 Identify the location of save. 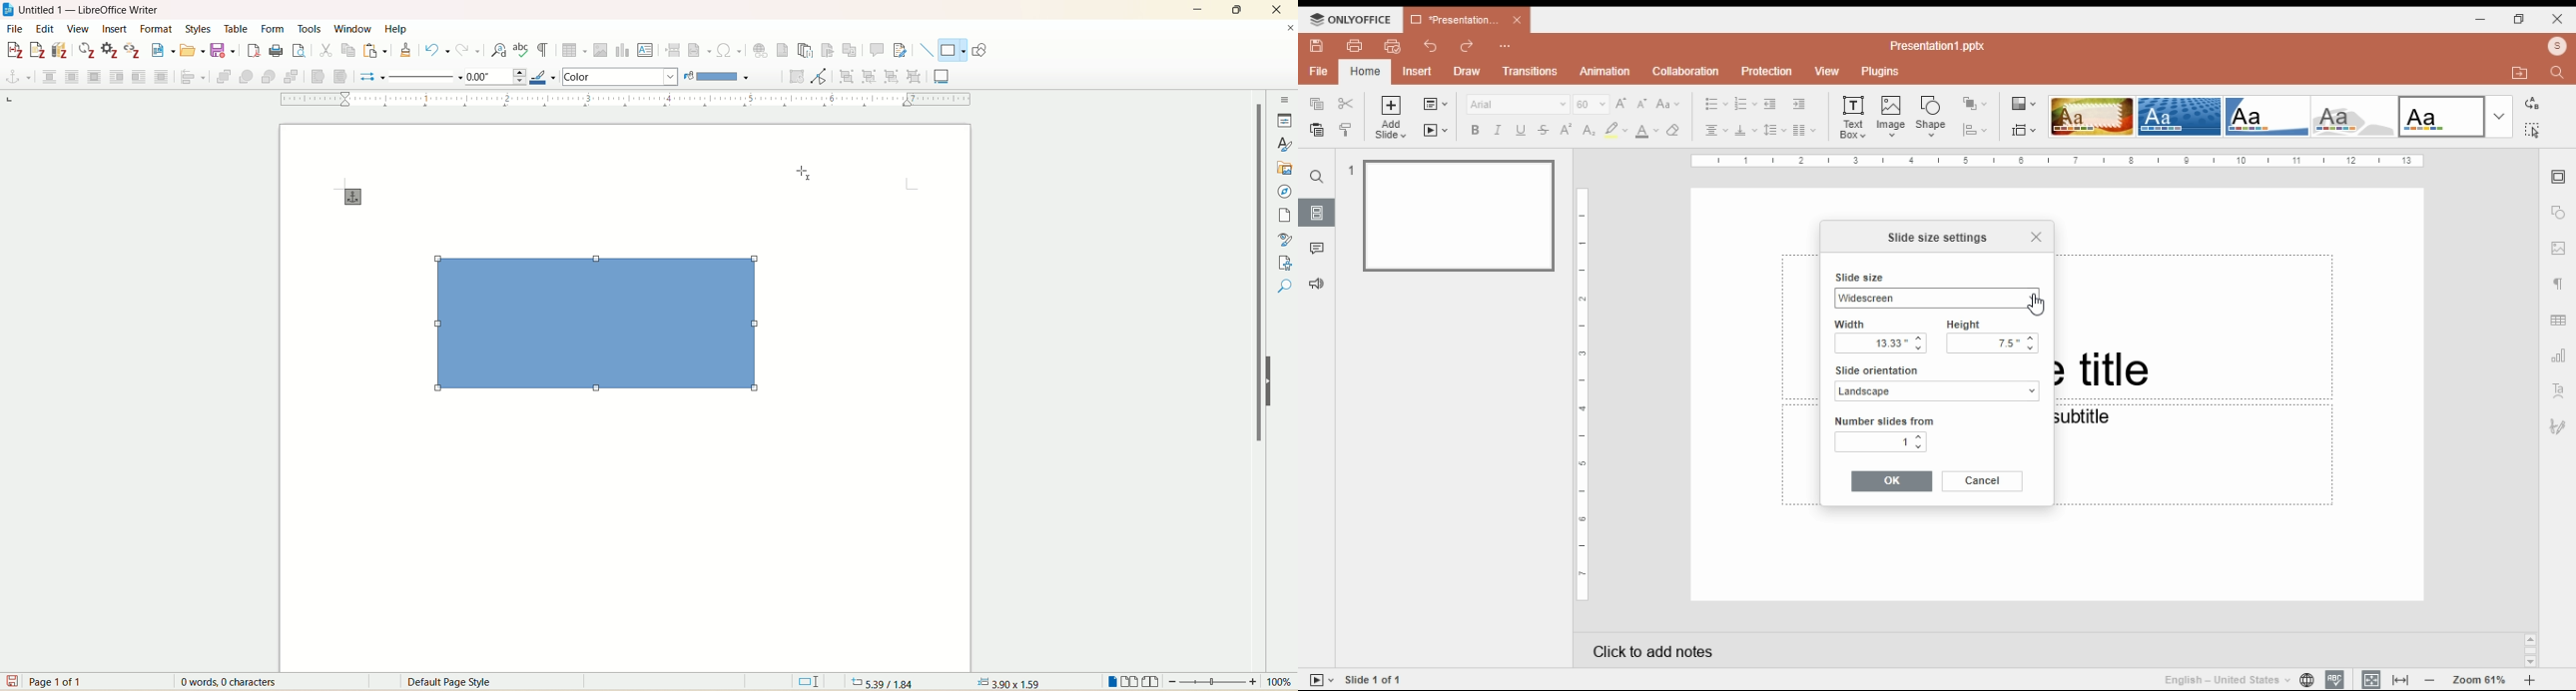
(224, 51).